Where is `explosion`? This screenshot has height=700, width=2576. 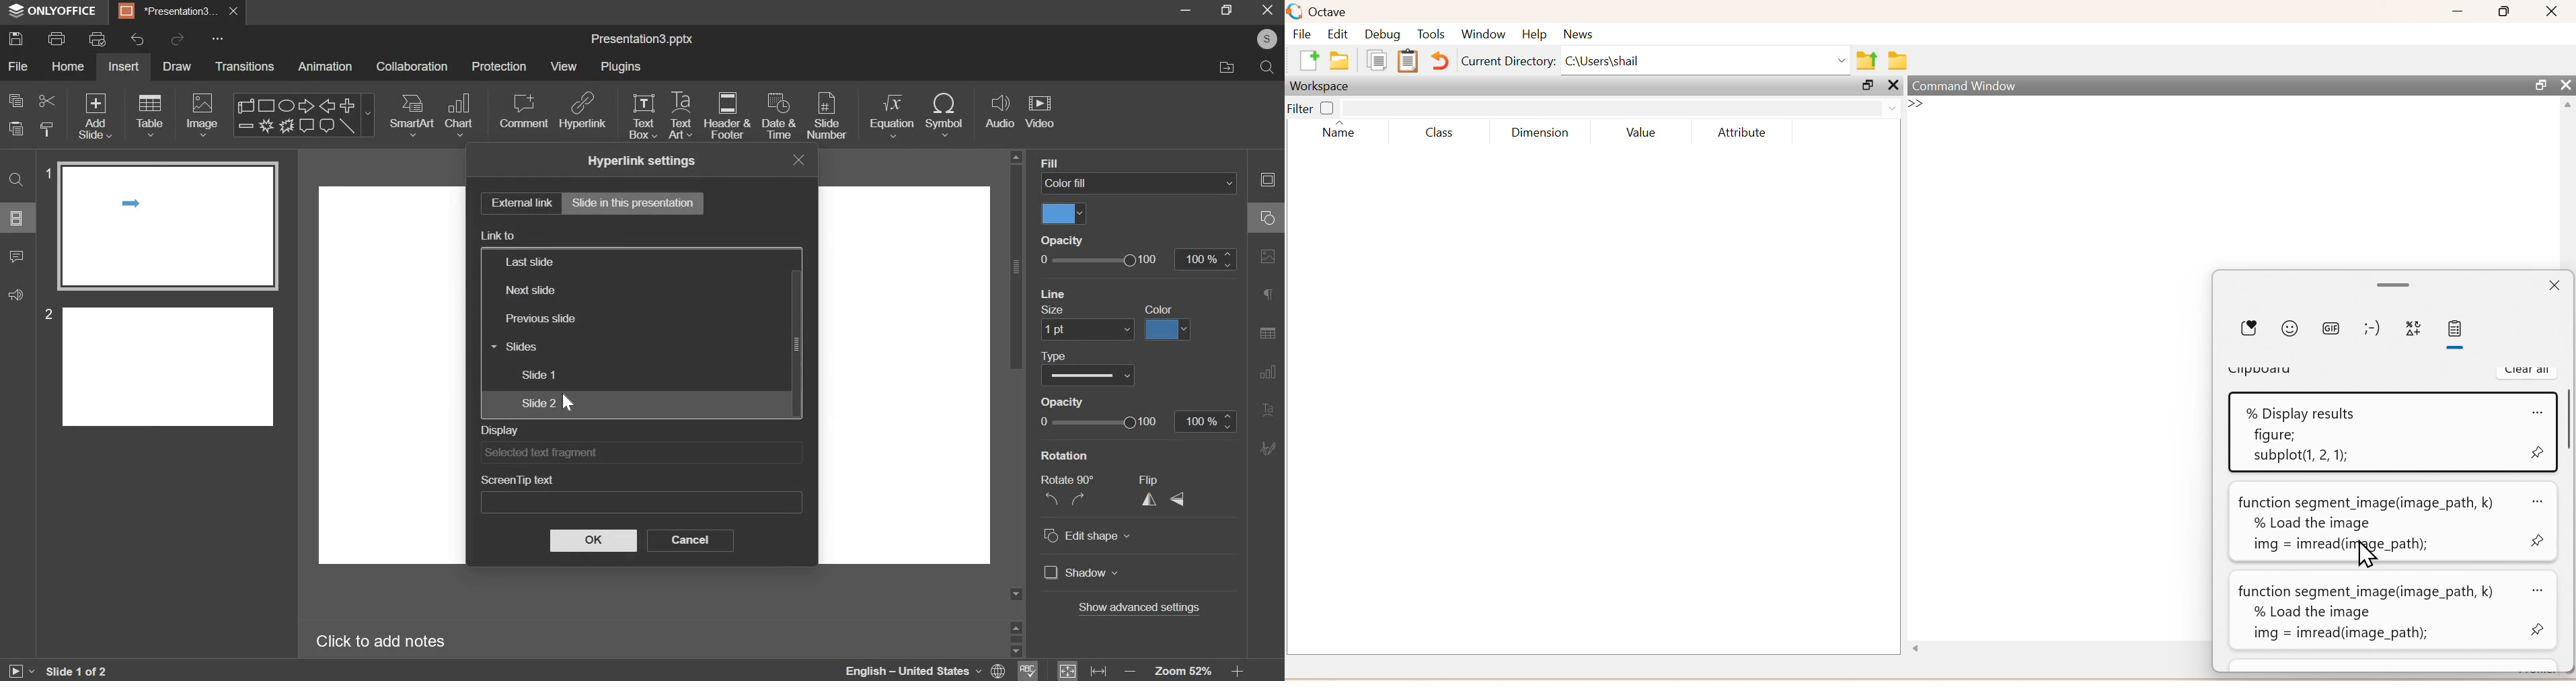 explosion is located at coordinates (264, 126).